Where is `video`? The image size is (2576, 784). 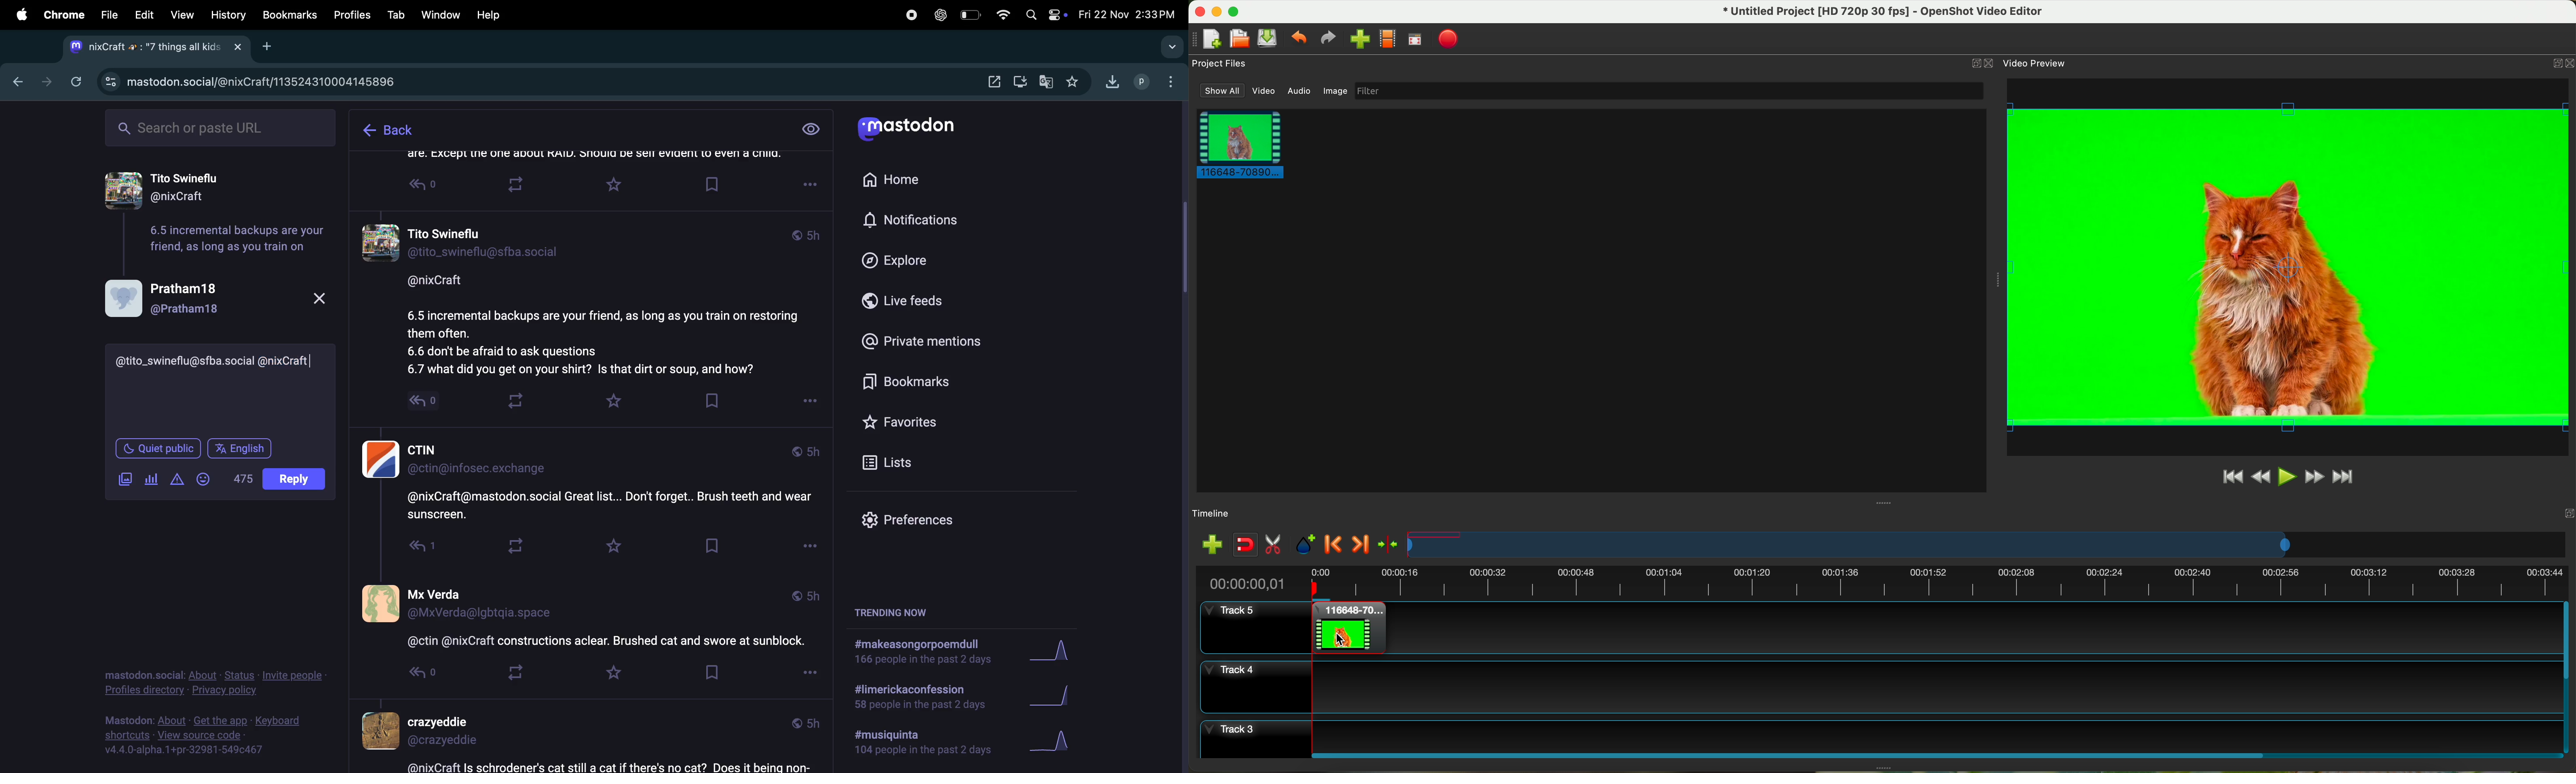 video is located at coordinates (2290, 267).